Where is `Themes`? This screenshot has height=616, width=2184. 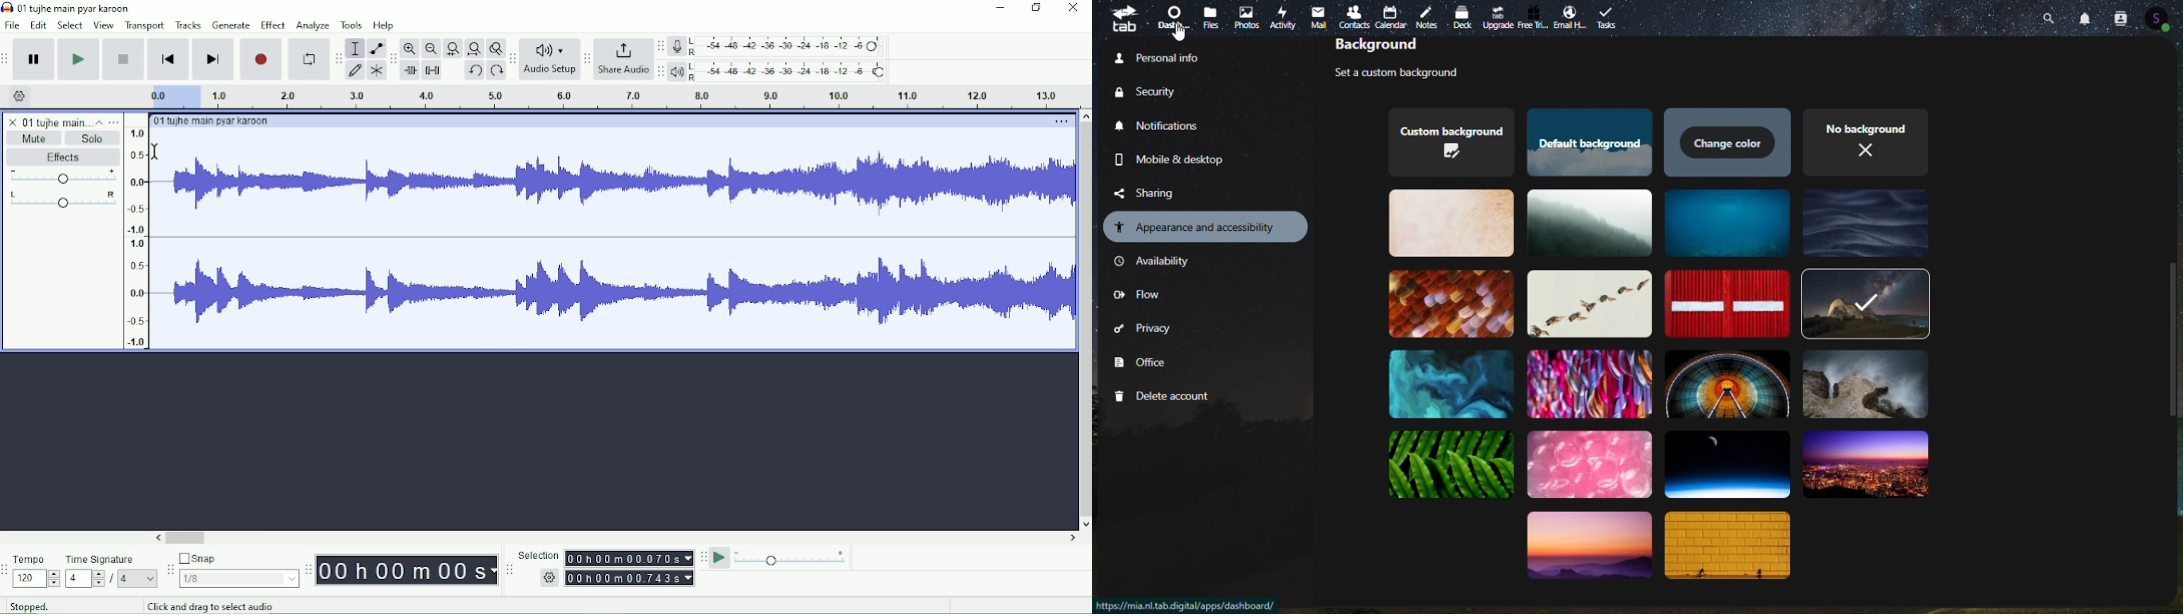 Themes is located at coordinates (1728, 223).